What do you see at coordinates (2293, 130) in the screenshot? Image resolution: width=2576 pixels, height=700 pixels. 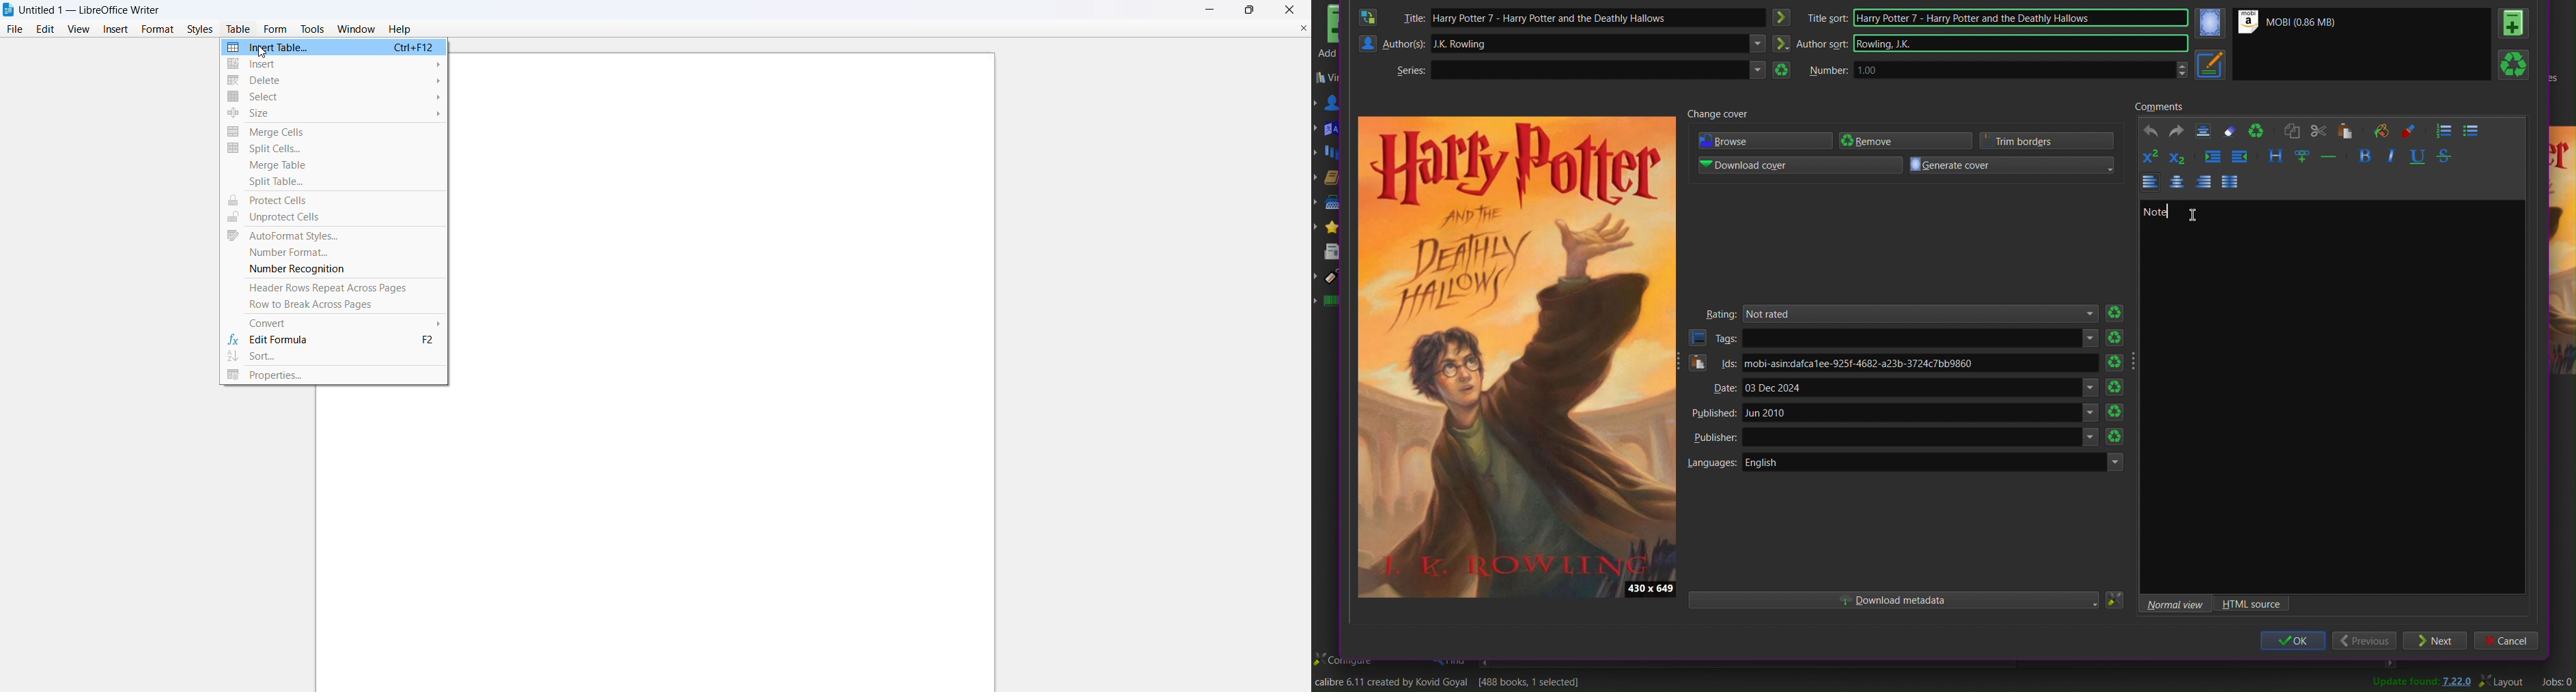 I see `Copy` at bounding box center [2293, 130].